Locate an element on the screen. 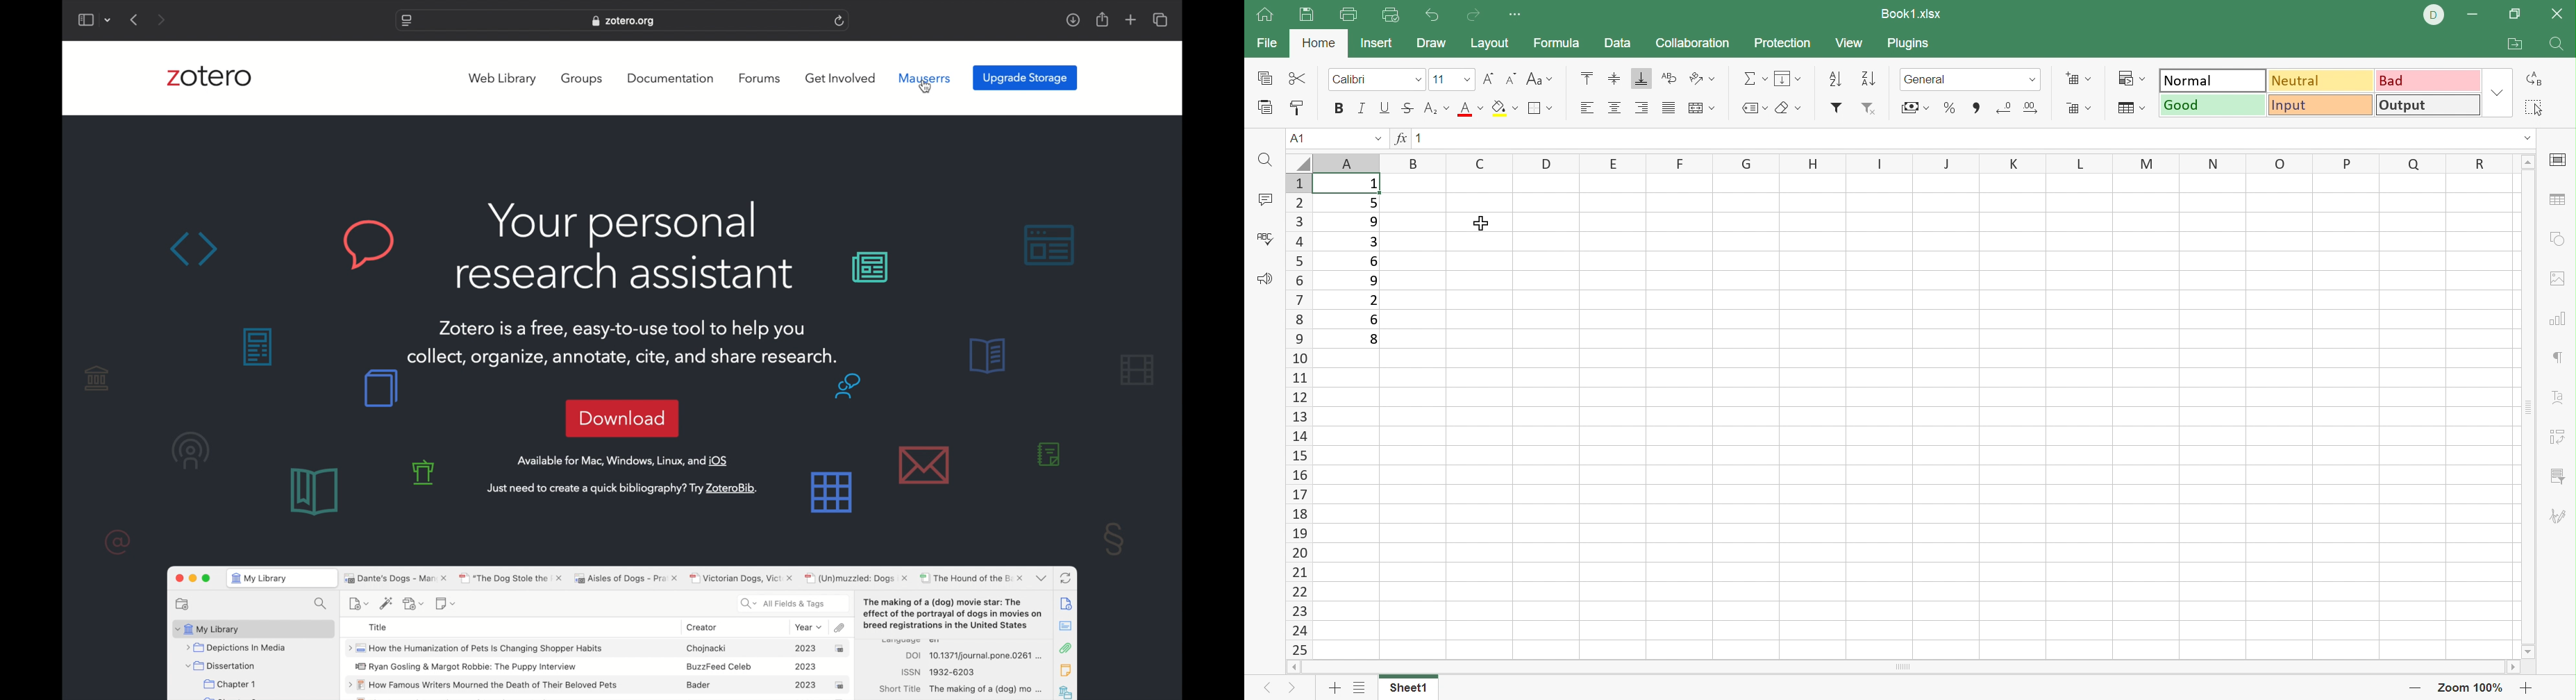 The width and height of the screenshot is (2576, 700). Data is located at coordinates (1618, 44).